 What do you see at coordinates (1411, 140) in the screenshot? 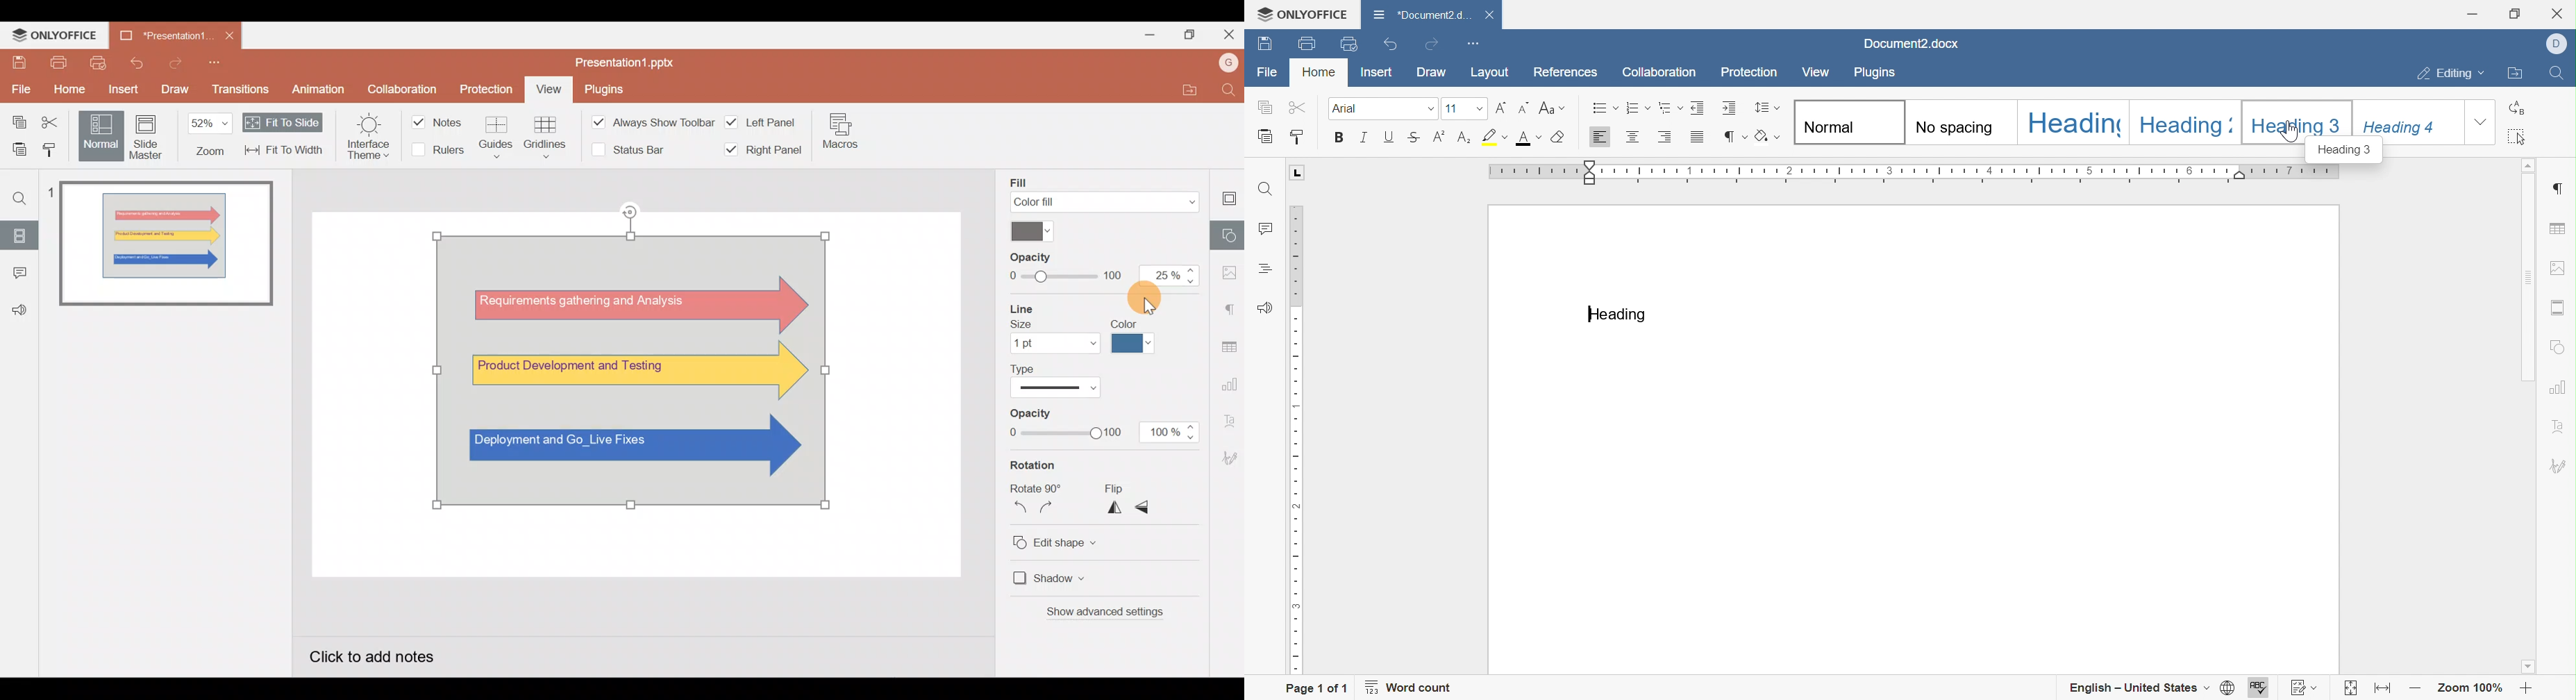
I see `Strikethrough` at bounding box center [1411, 140].